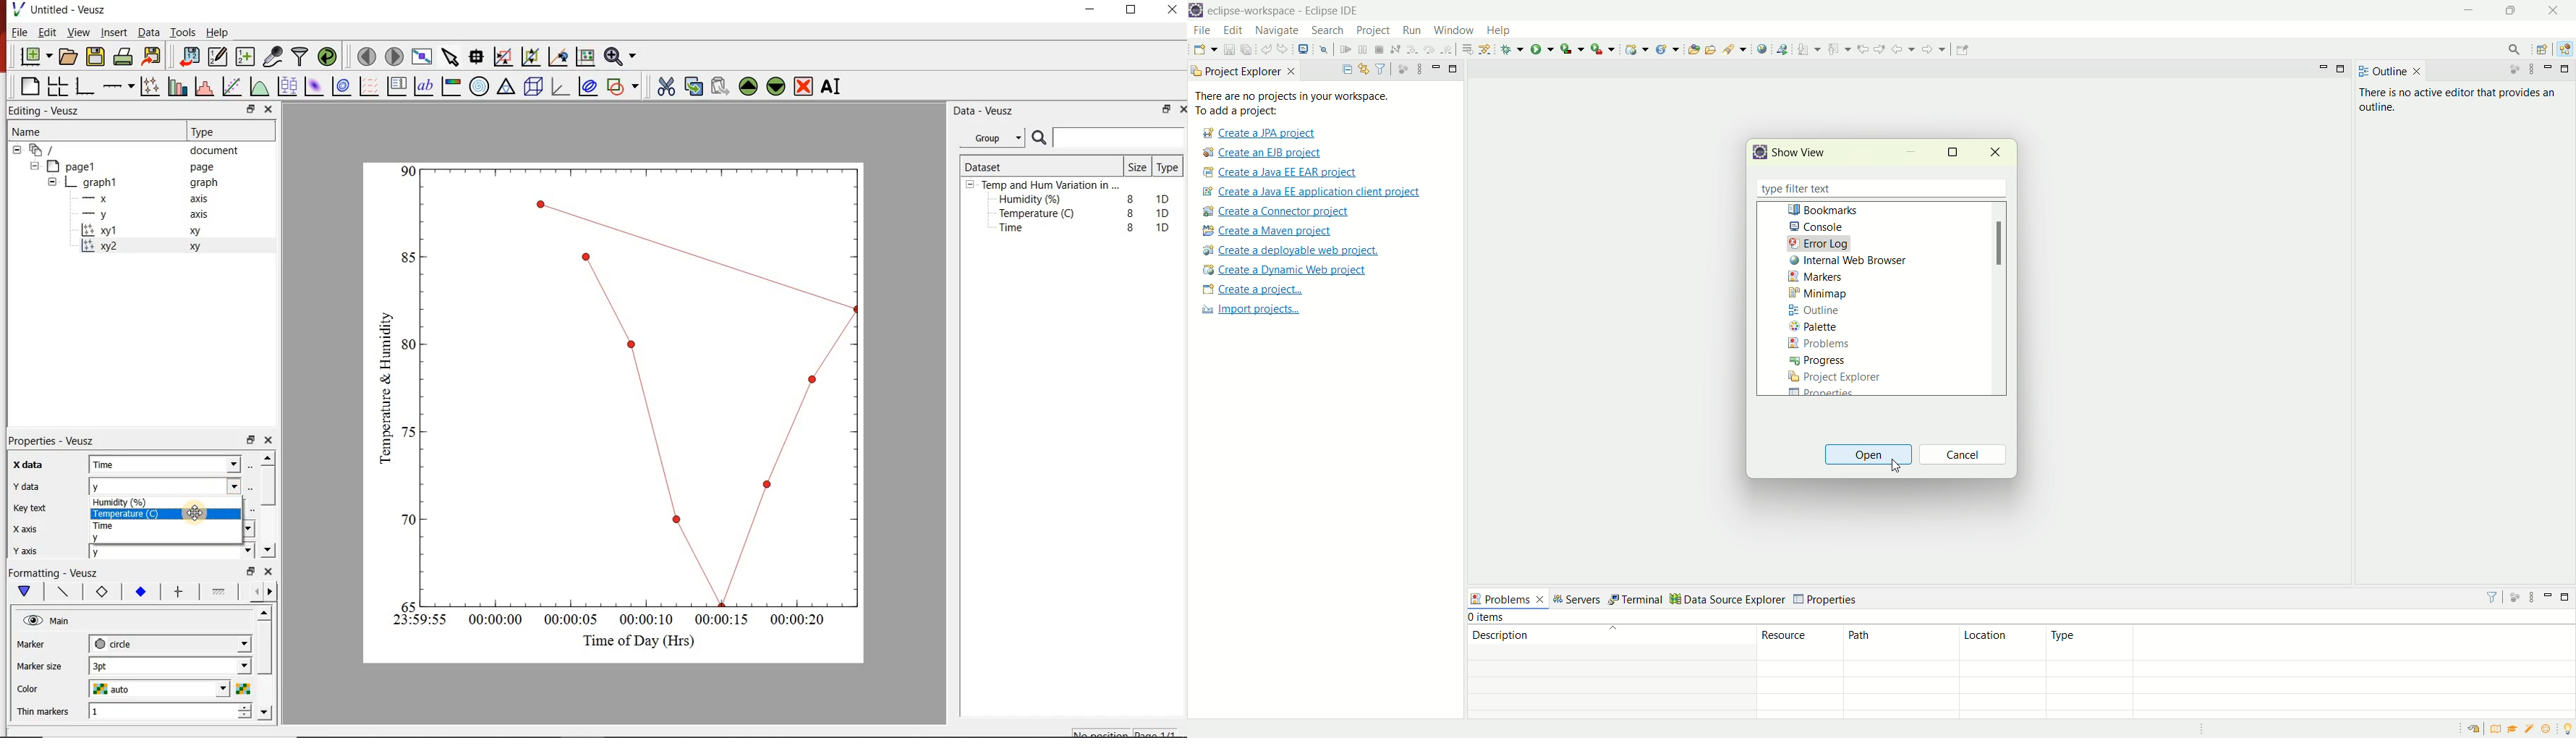 The image size is (2576, 756). What do you see at coordinates (204, 200) in the screenshot?
I see `axis` at bounding box center [204, 200].